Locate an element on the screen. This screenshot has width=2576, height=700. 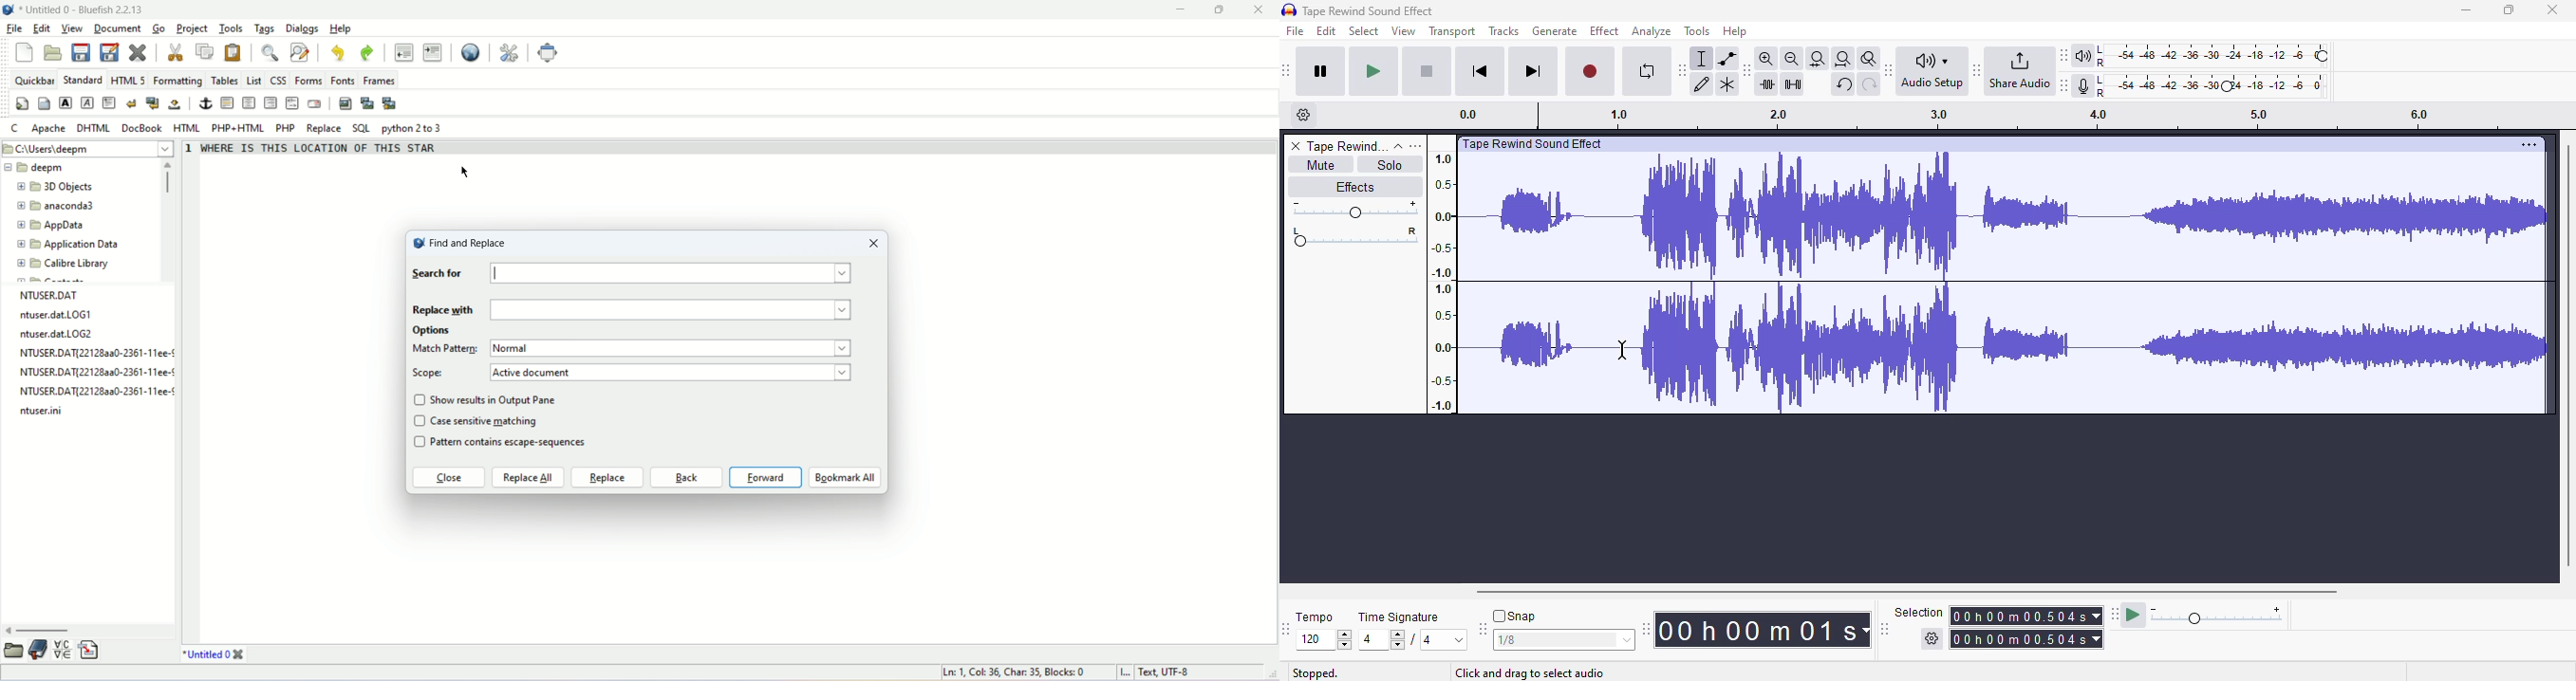
close is located at coordinates (239, 654).